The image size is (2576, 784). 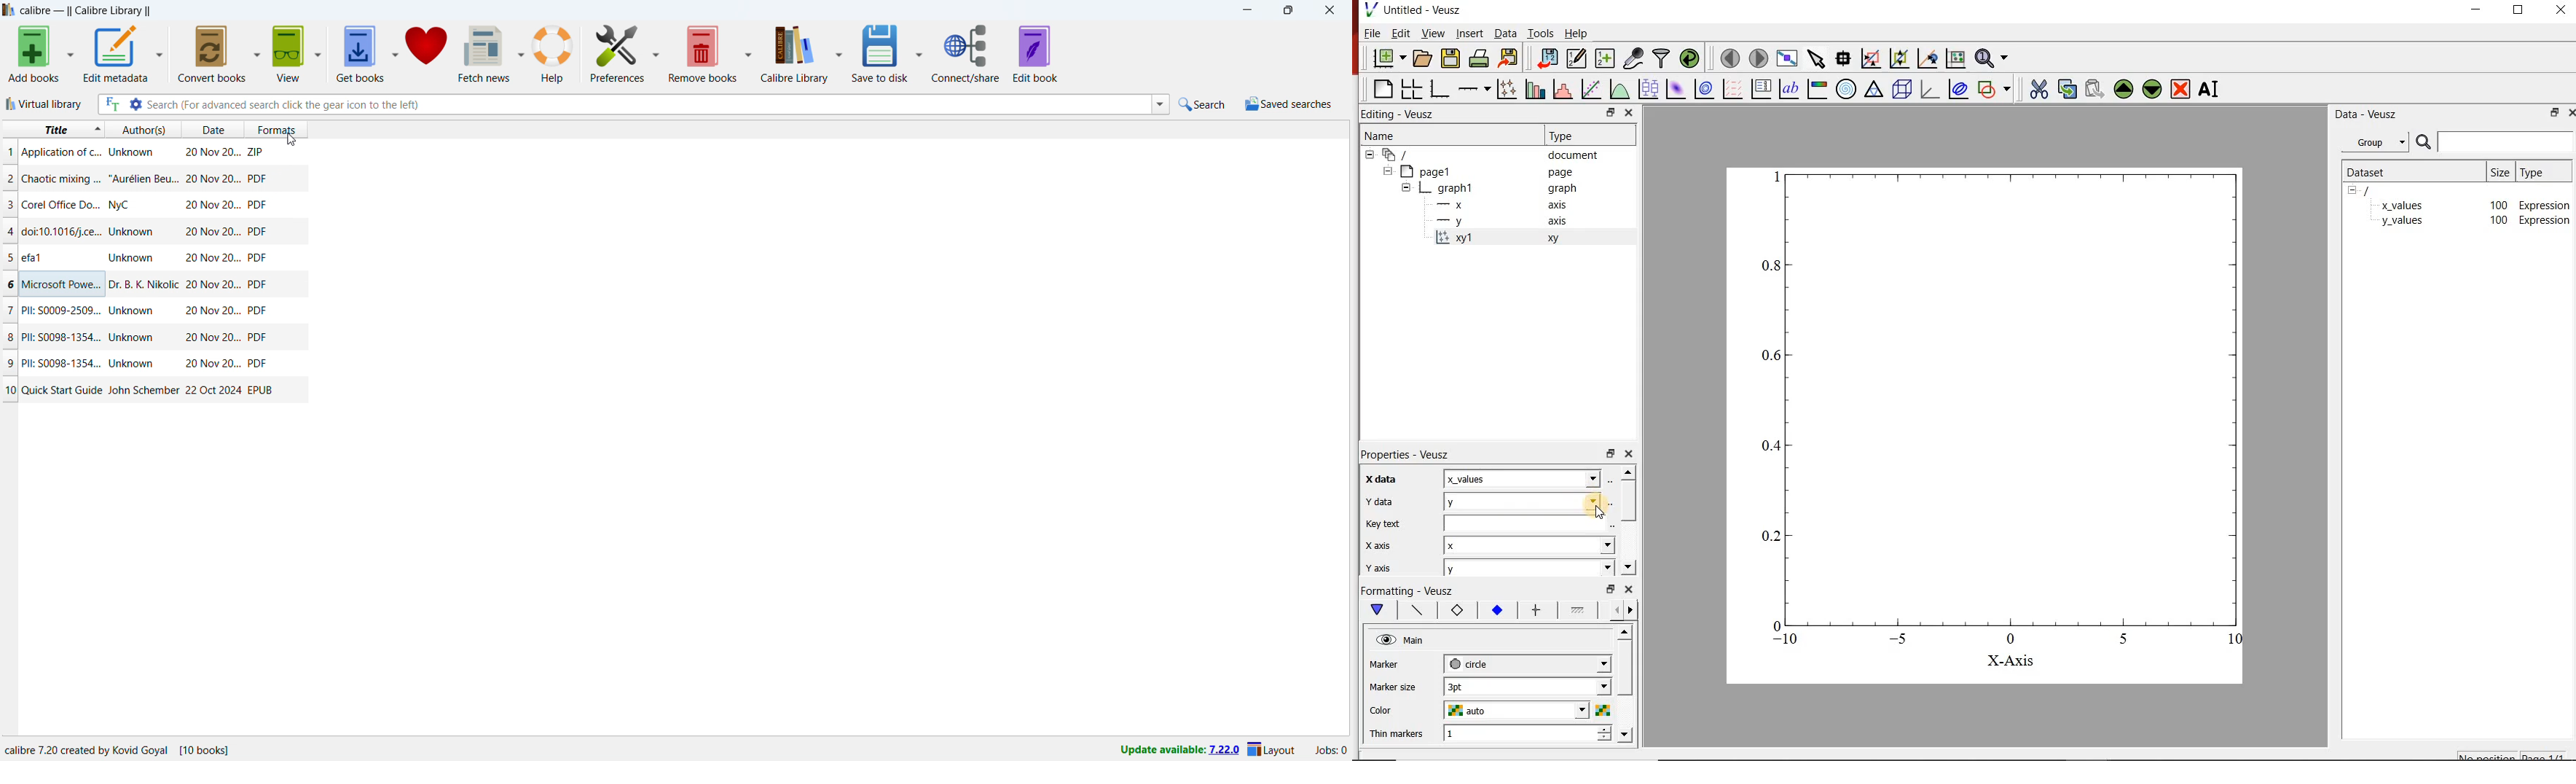 I want to click on authors, so click(x=144, y=129).